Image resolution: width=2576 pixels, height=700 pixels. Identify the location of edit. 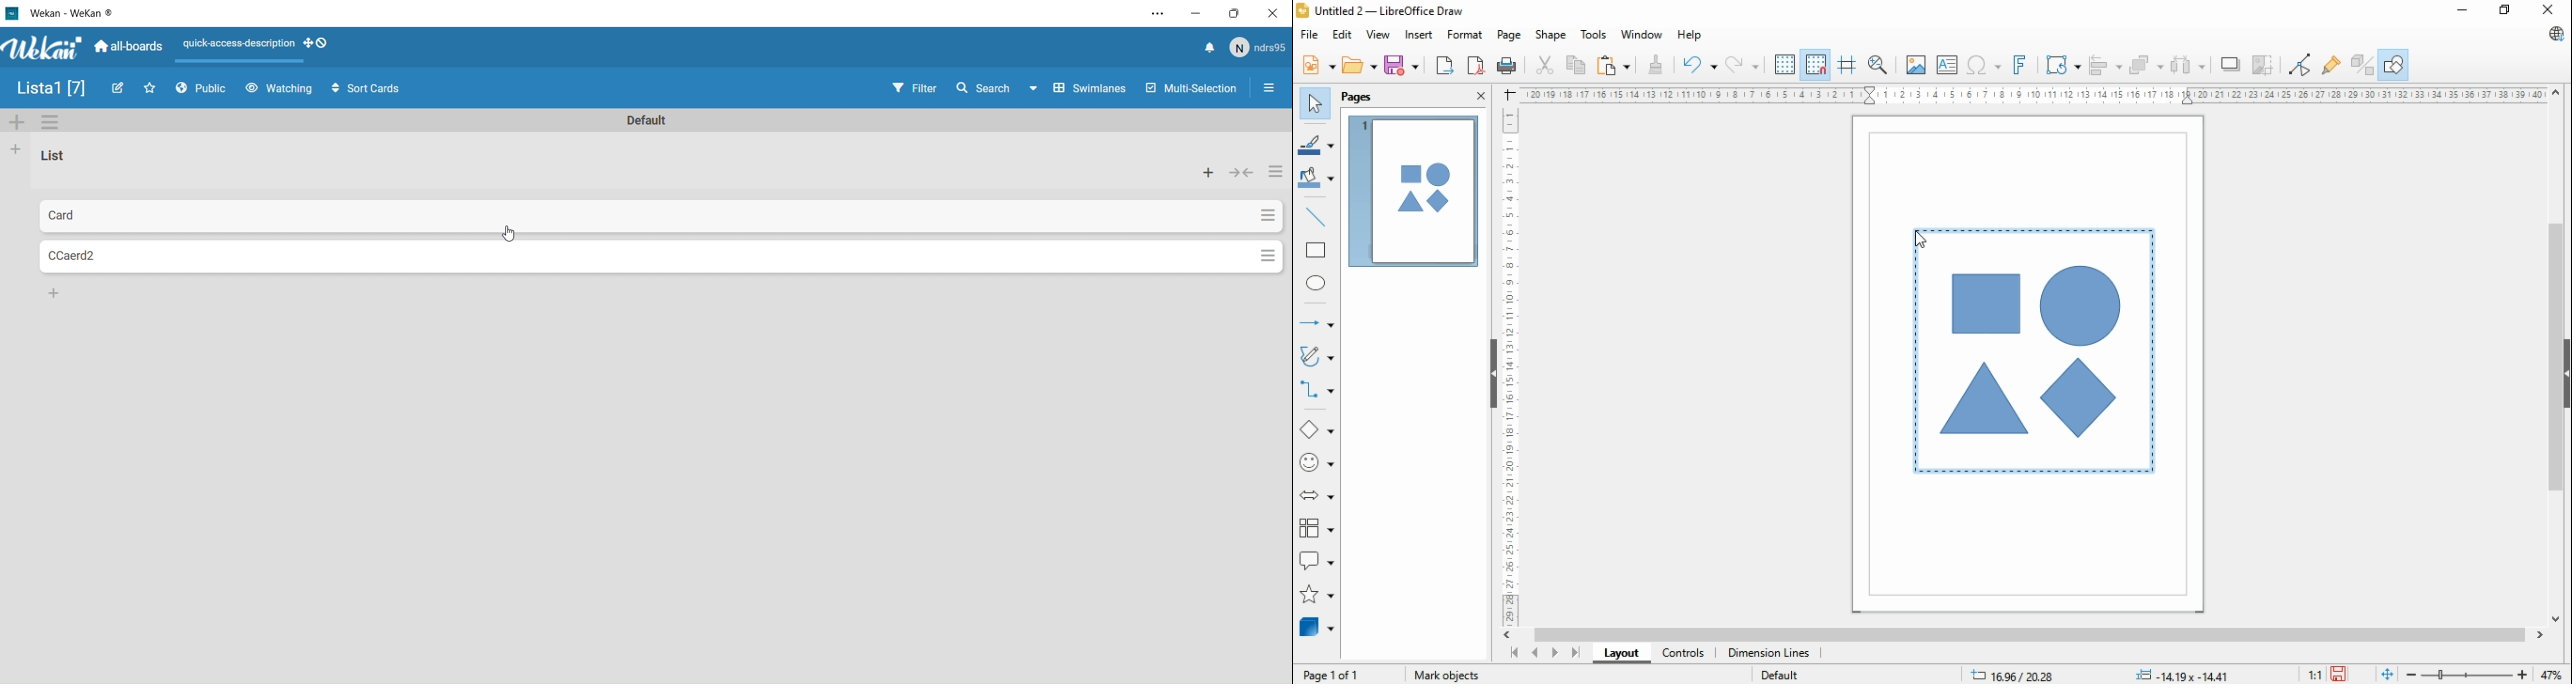
(1344, 35).